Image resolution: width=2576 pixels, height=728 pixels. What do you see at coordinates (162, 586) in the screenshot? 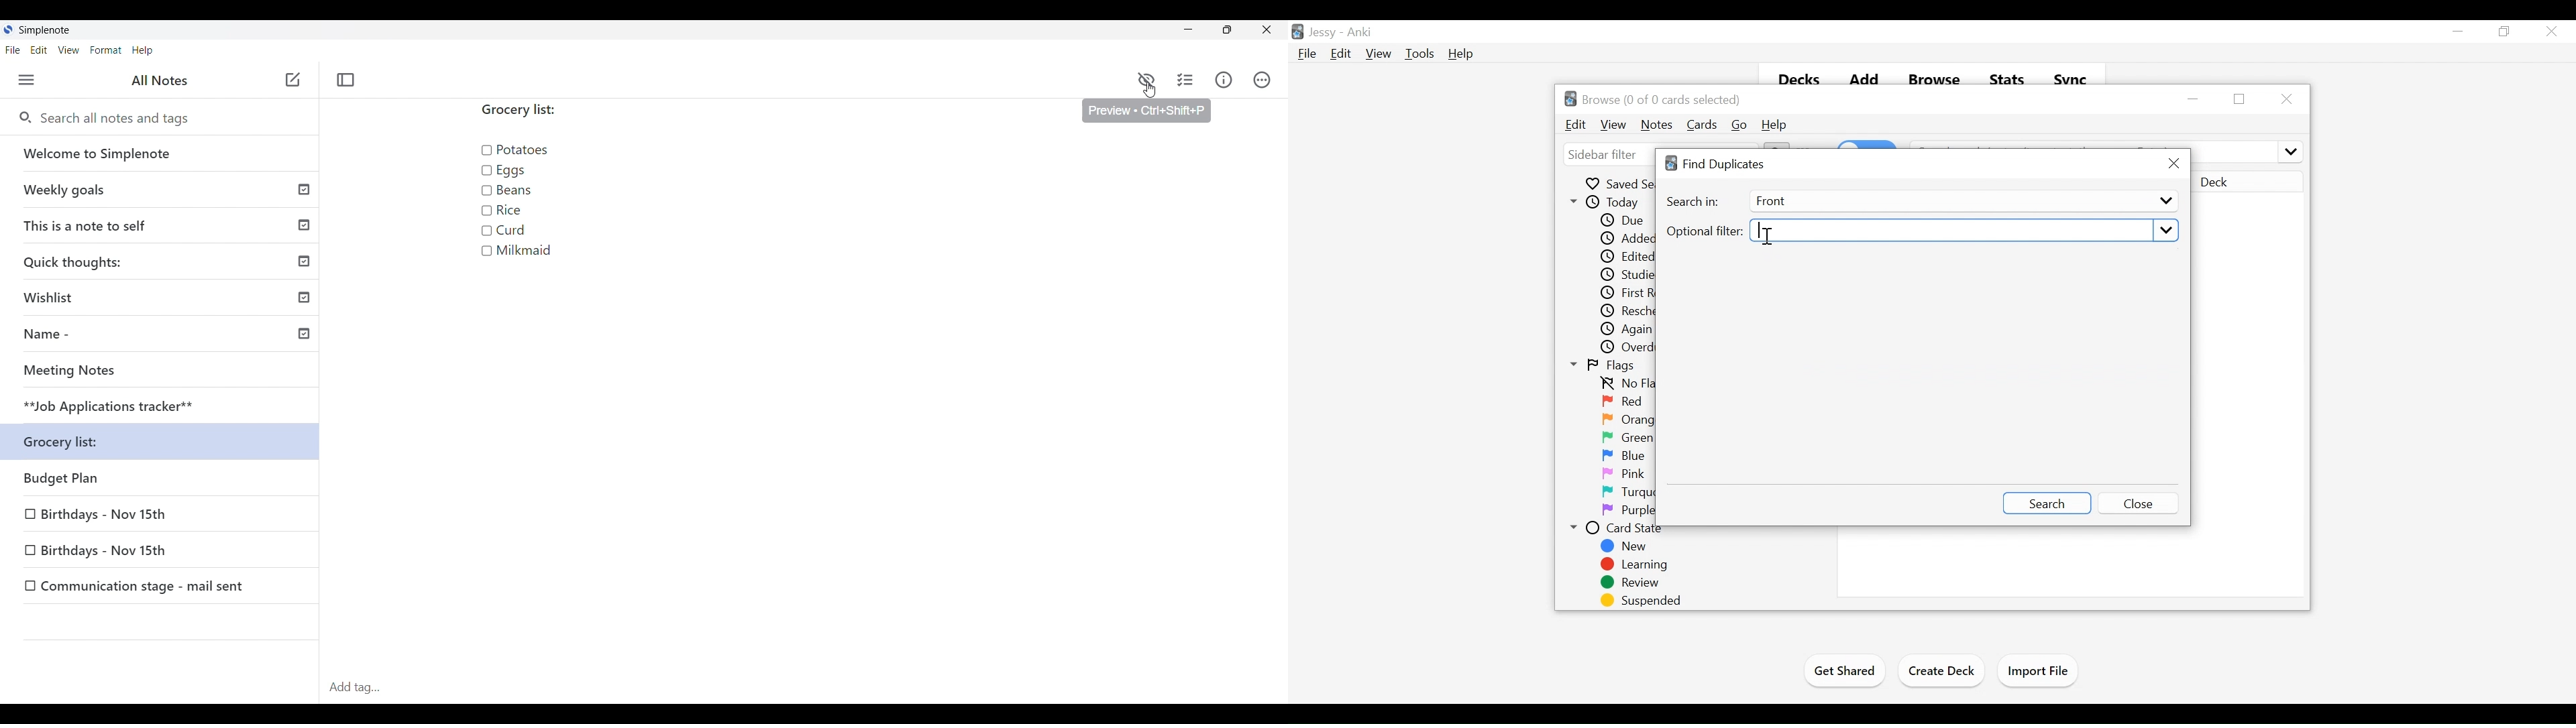
I see `Communication stage - mail sent` at bounding box center [162, 586].